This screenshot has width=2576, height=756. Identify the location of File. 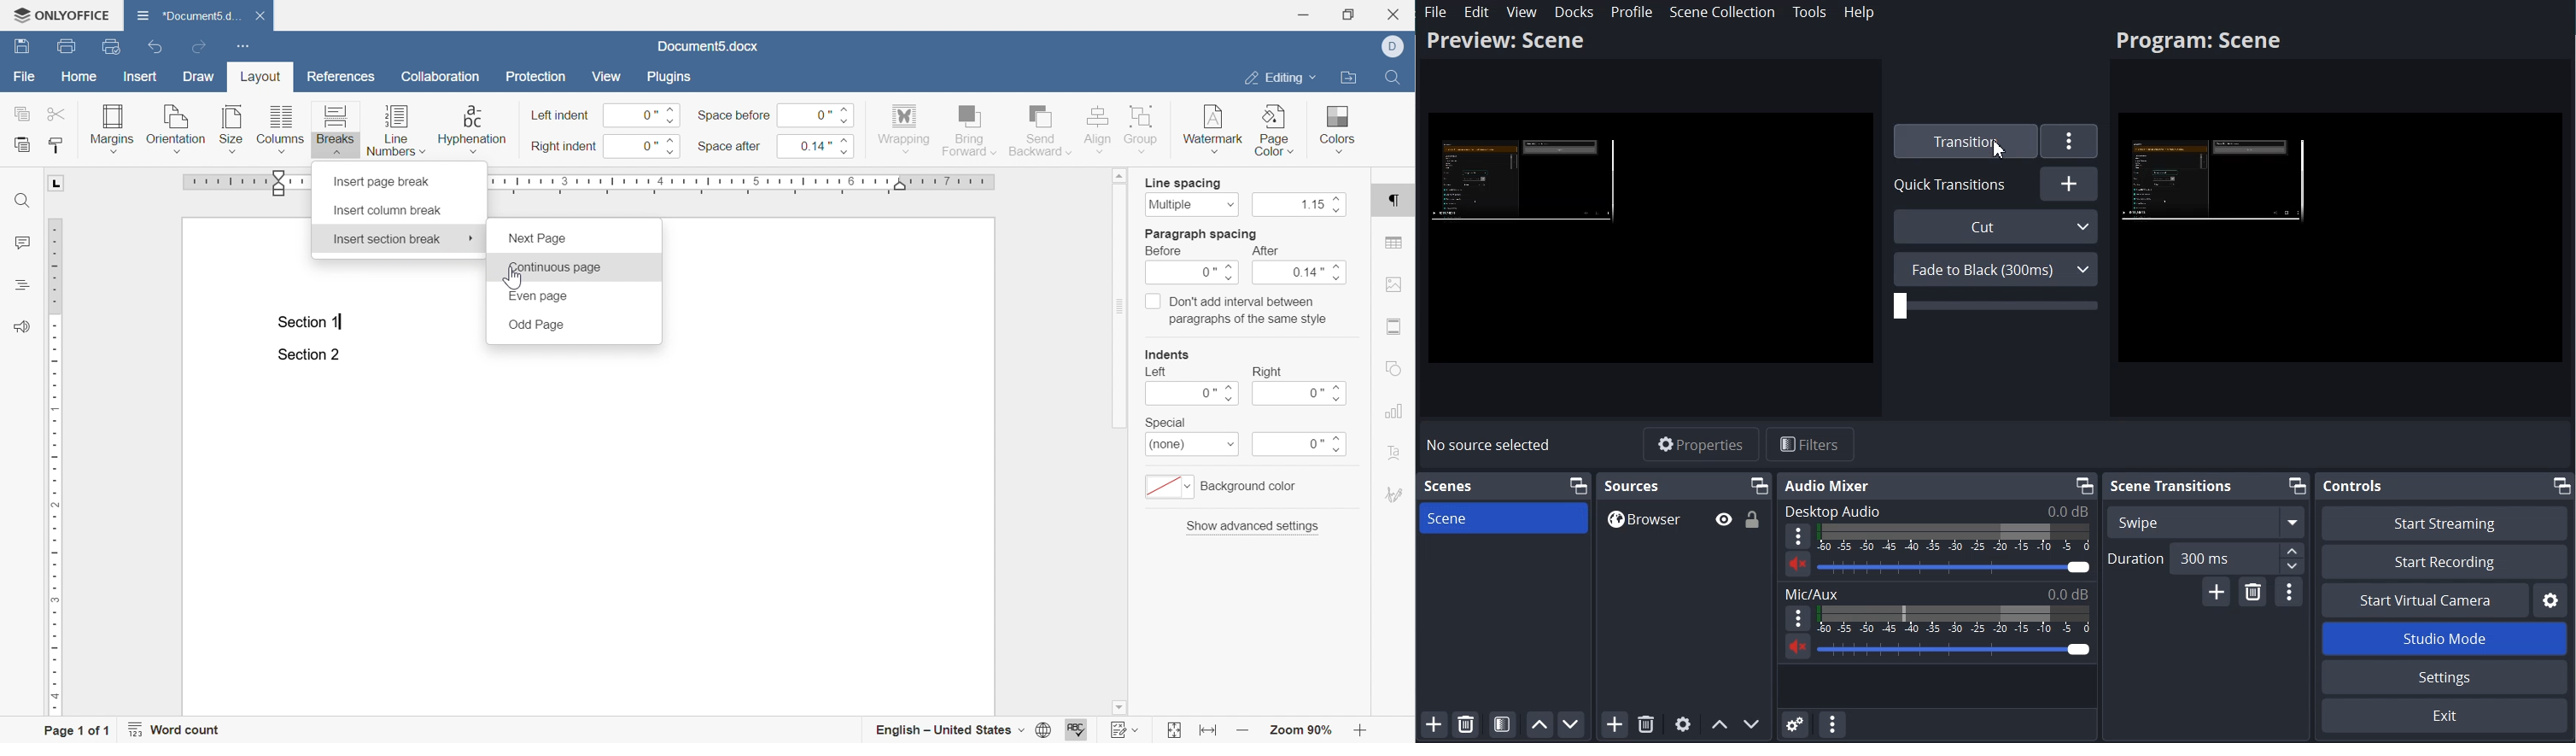
(1436, 12).